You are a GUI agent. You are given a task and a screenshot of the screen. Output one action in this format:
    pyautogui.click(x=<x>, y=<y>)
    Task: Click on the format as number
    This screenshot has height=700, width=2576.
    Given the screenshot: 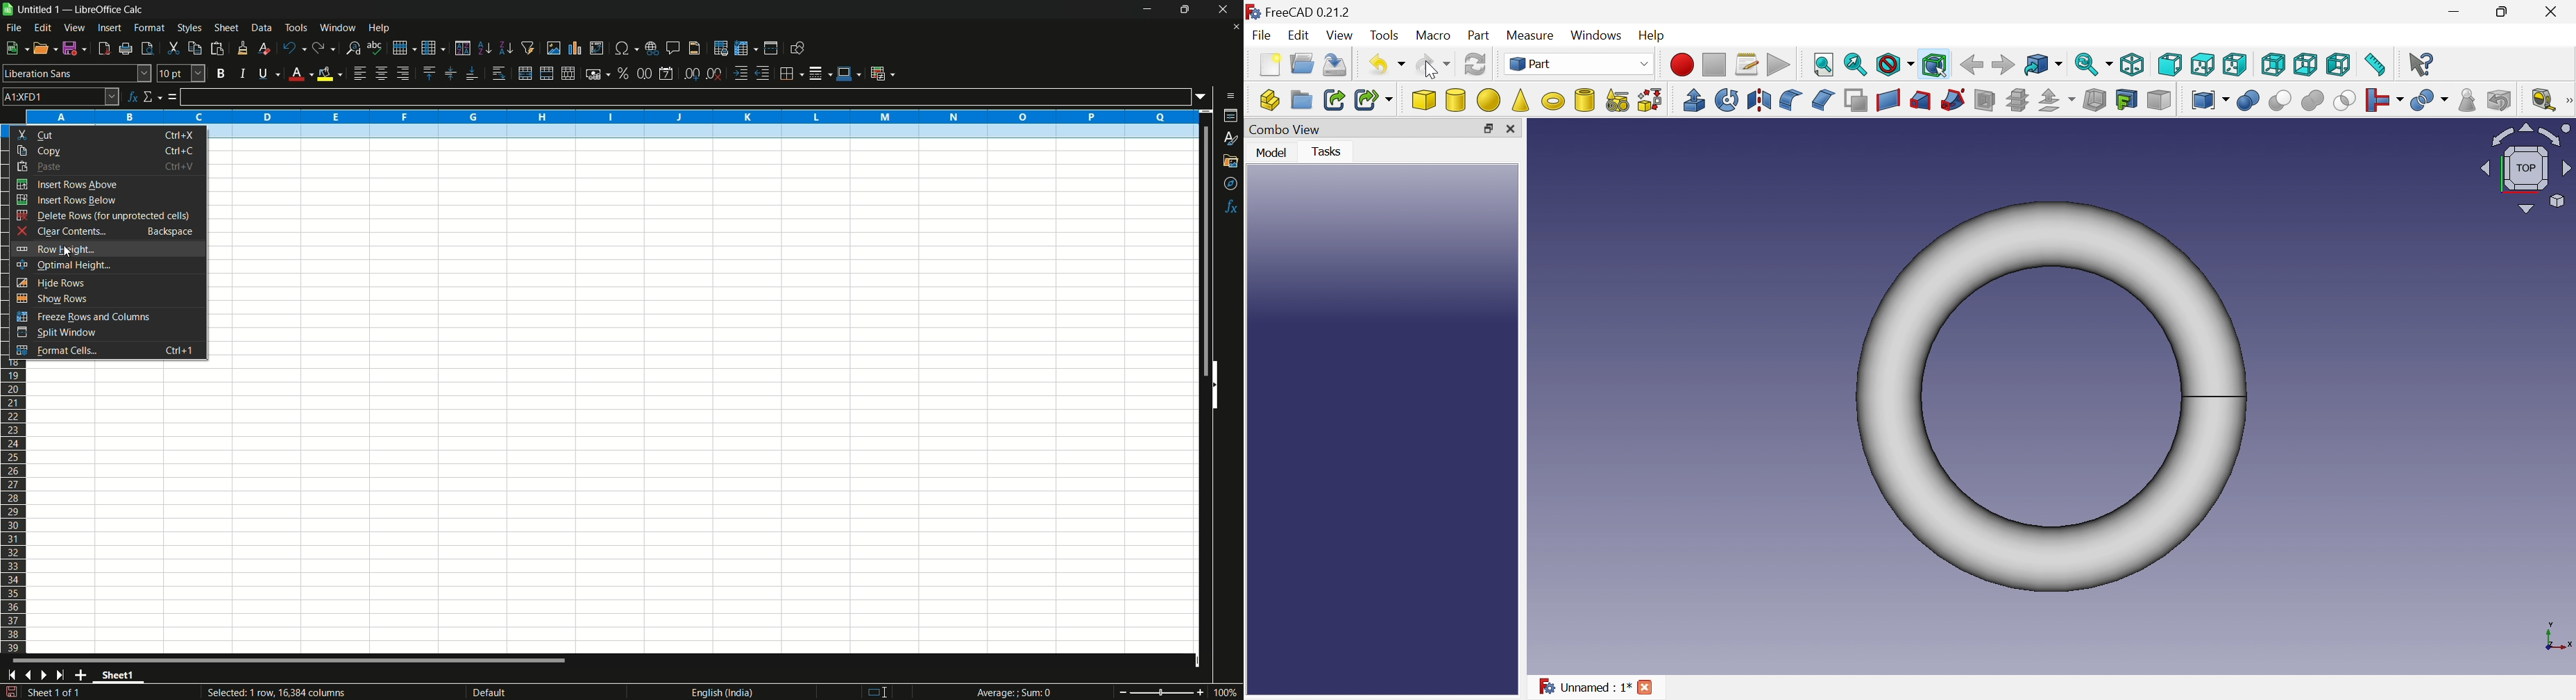 What is the action you would take?
    pyautogui.click(x=644, y=73)
    